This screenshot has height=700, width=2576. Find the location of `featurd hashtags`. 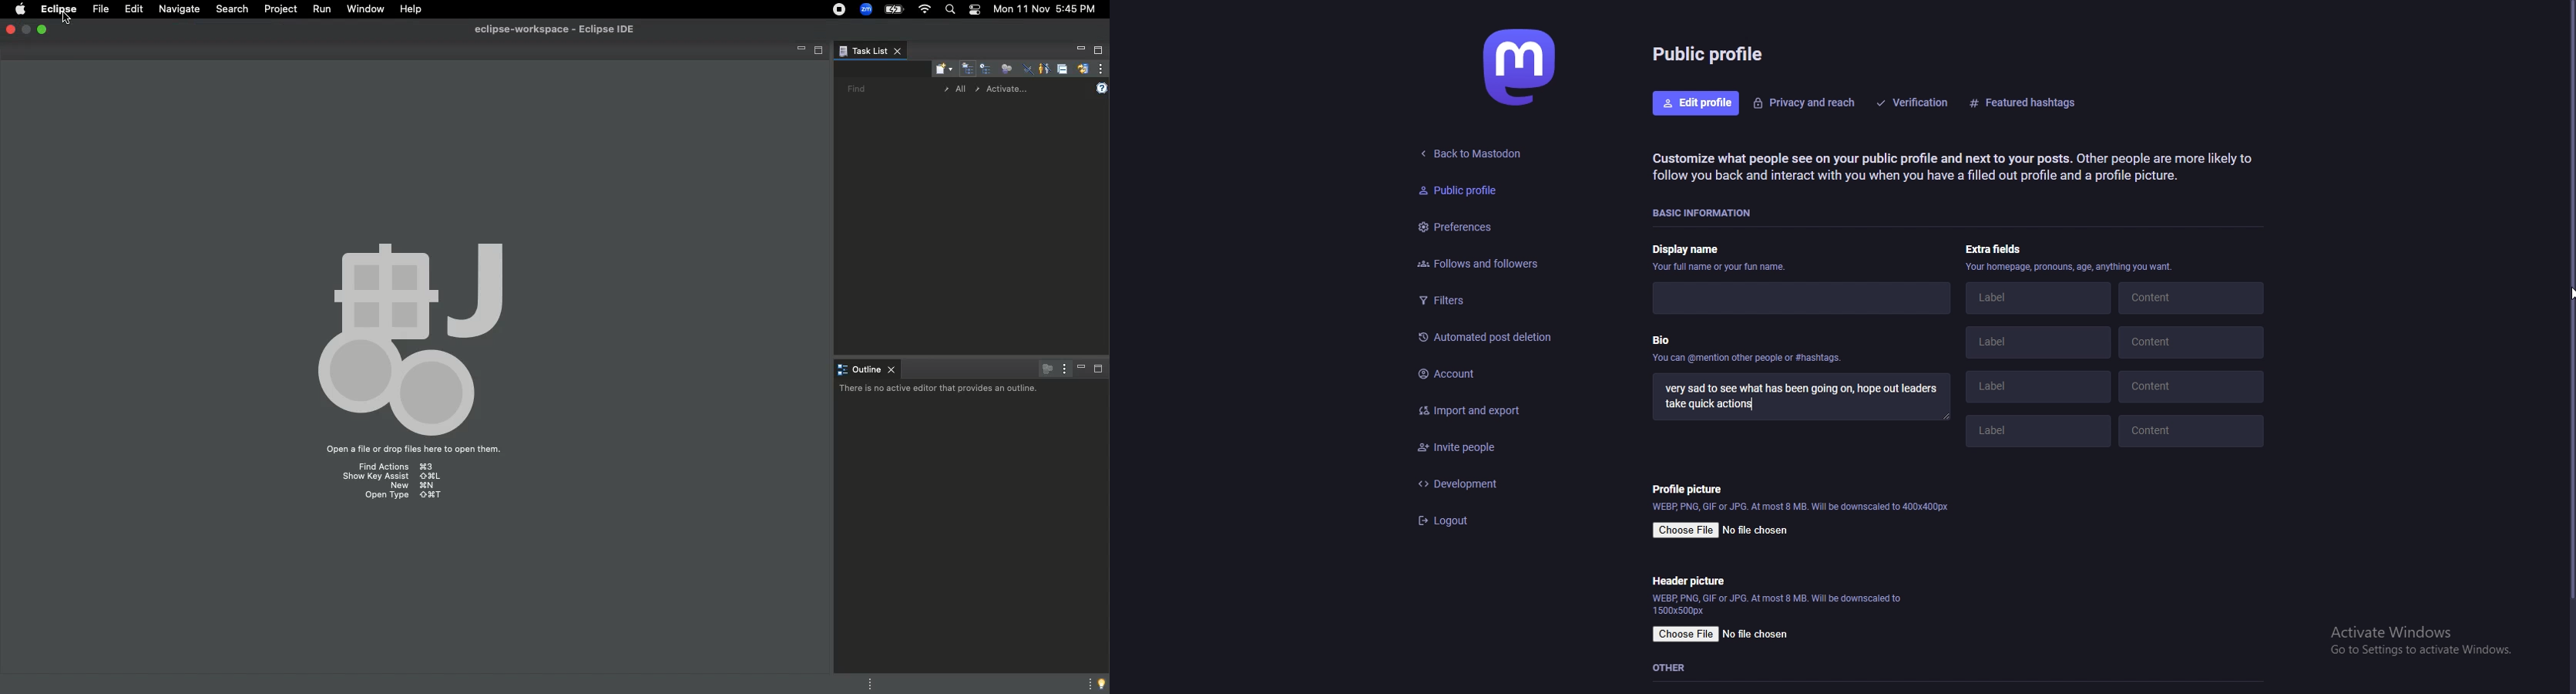

featurd hashtags is located at coordinates (2028, 102).